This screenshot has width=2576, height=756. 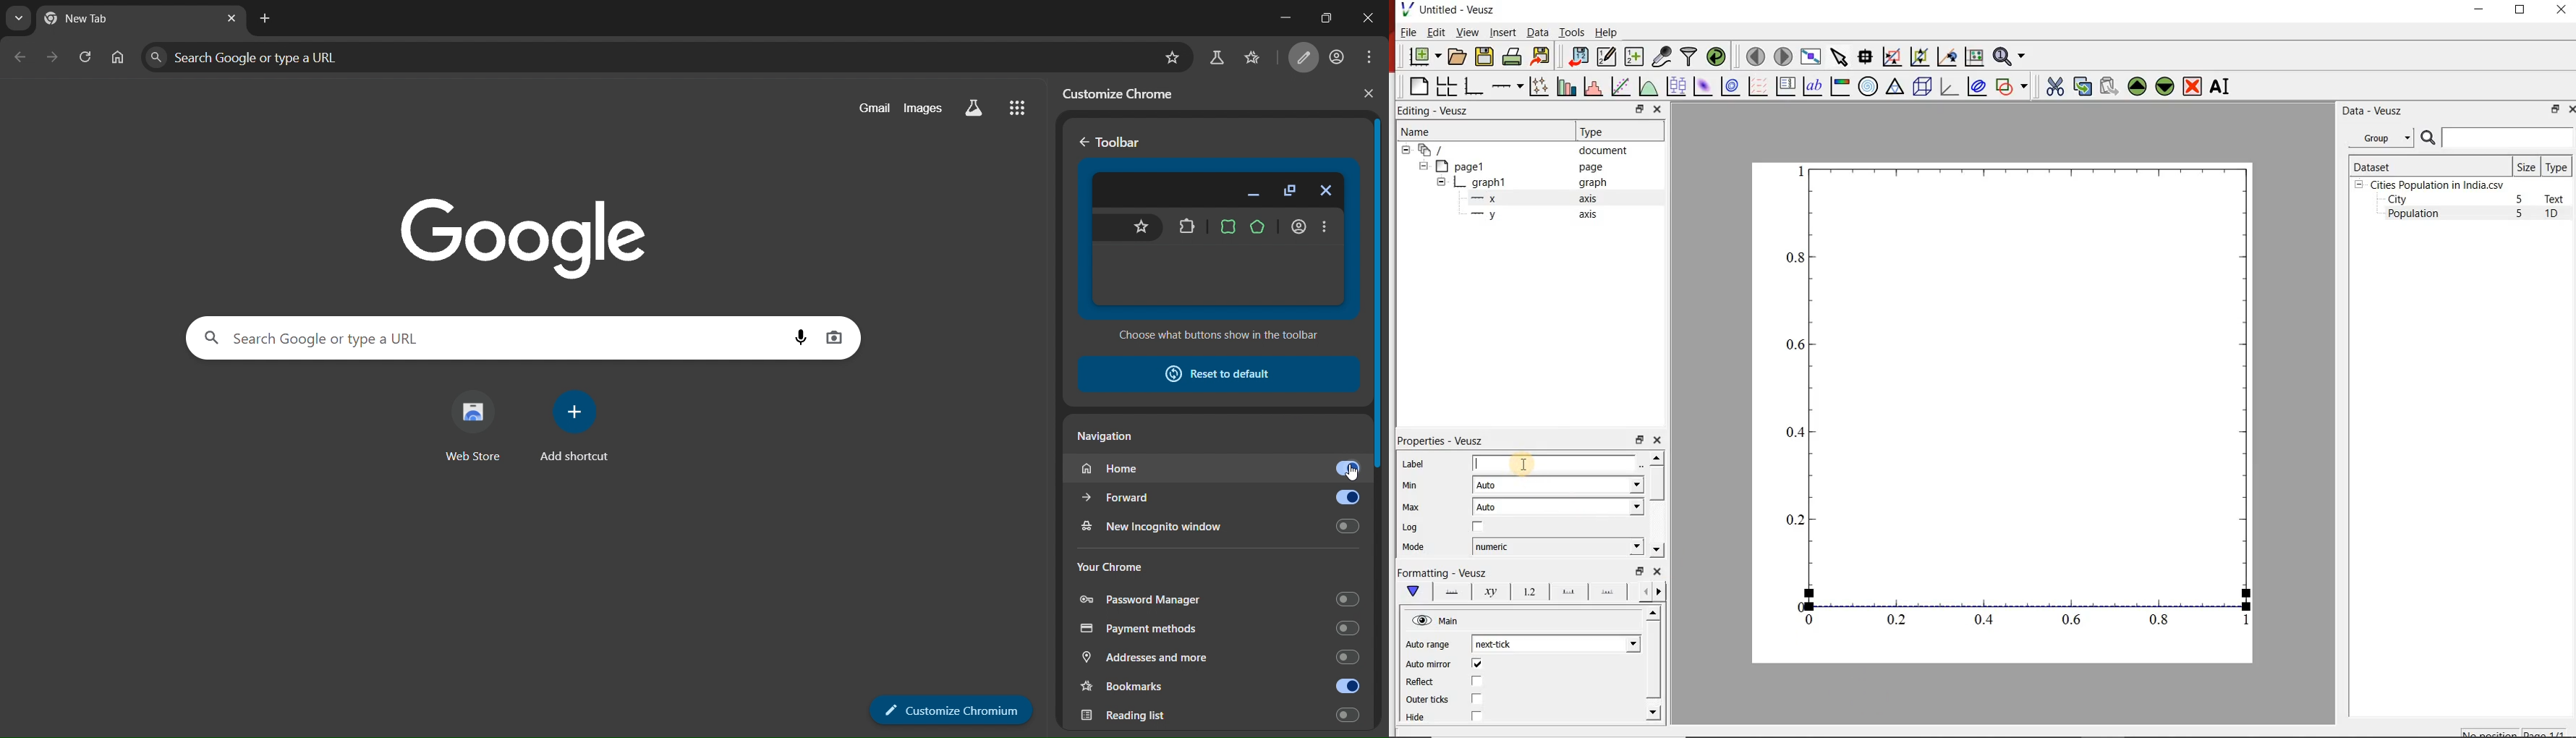 I want to click on Auto mirror, so click(x=1430, y=663).